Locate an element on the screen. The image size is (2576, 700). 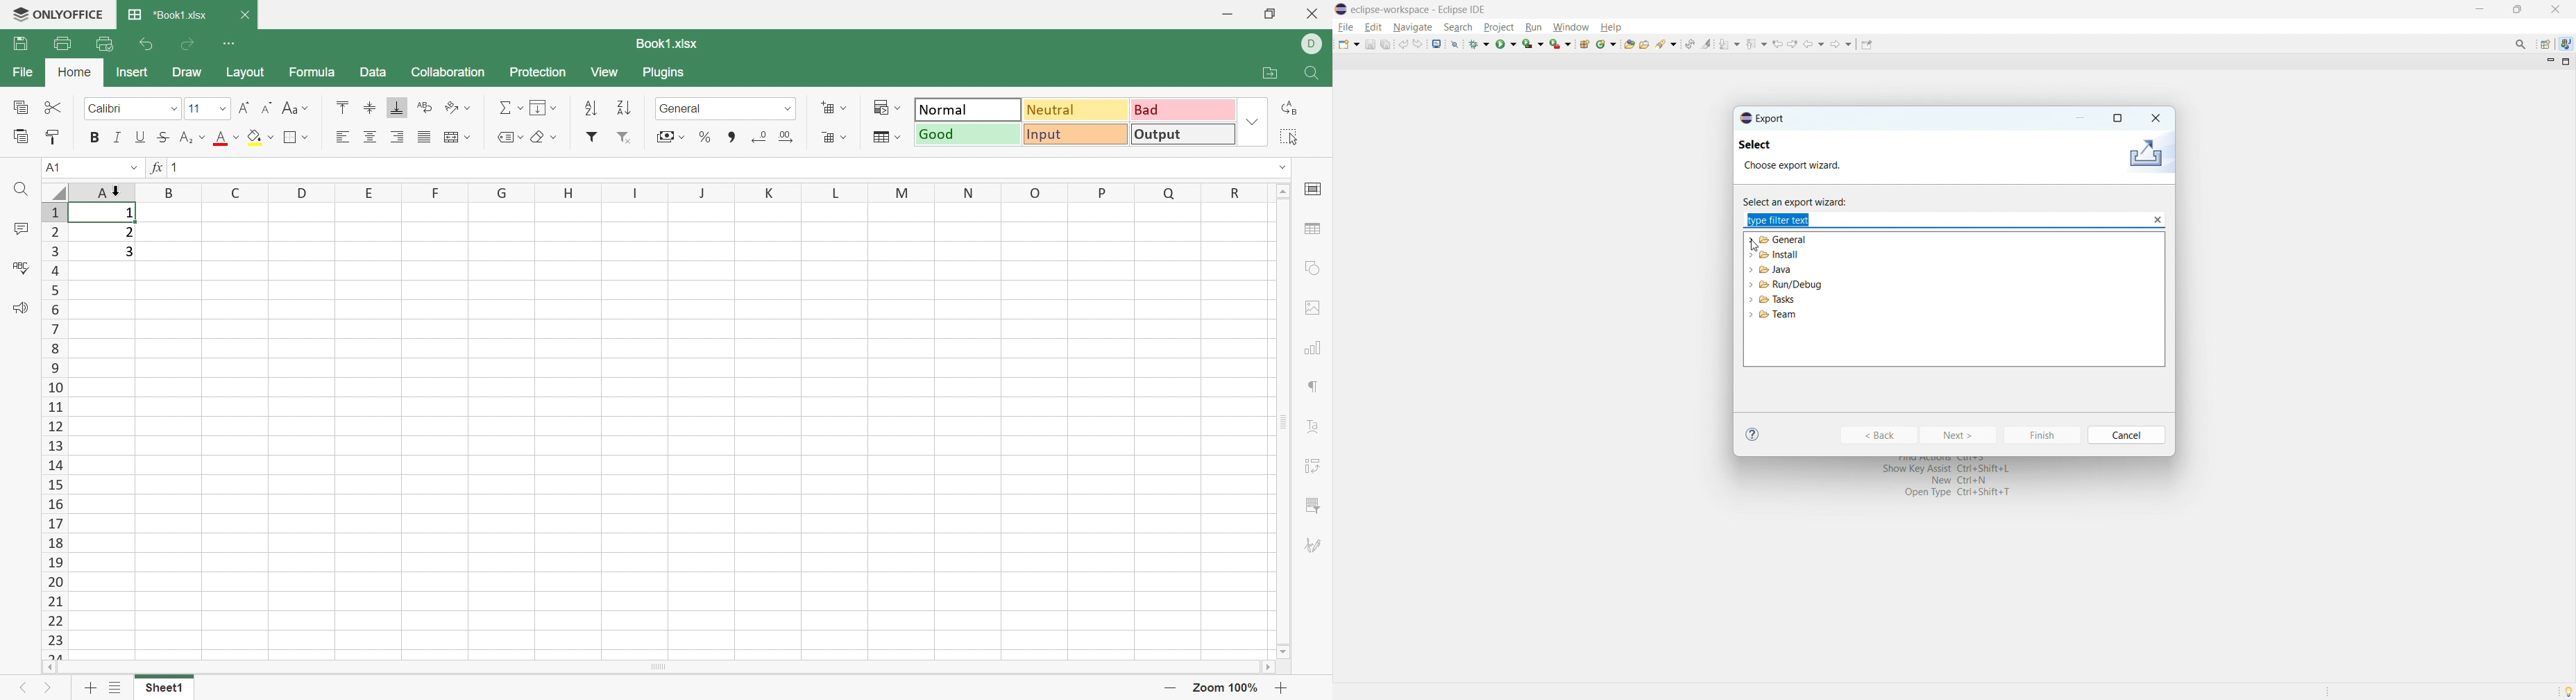
Home is located at coordinates (77, 72).